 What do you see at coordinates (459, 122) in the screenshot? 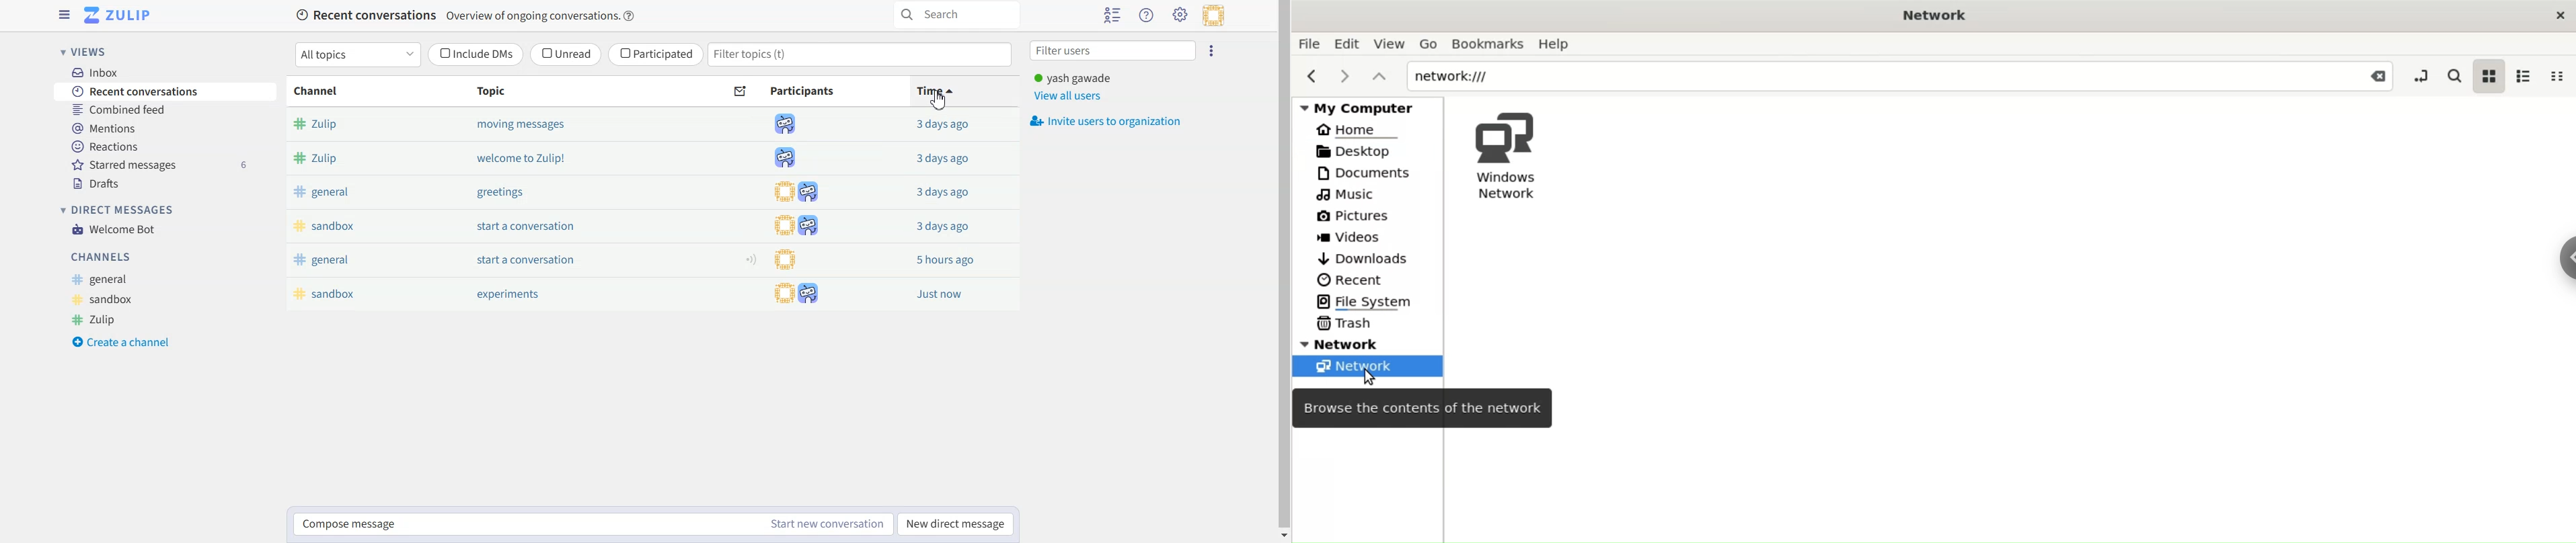
I see `Zulip moving messages` at bounding box center [459, 122].